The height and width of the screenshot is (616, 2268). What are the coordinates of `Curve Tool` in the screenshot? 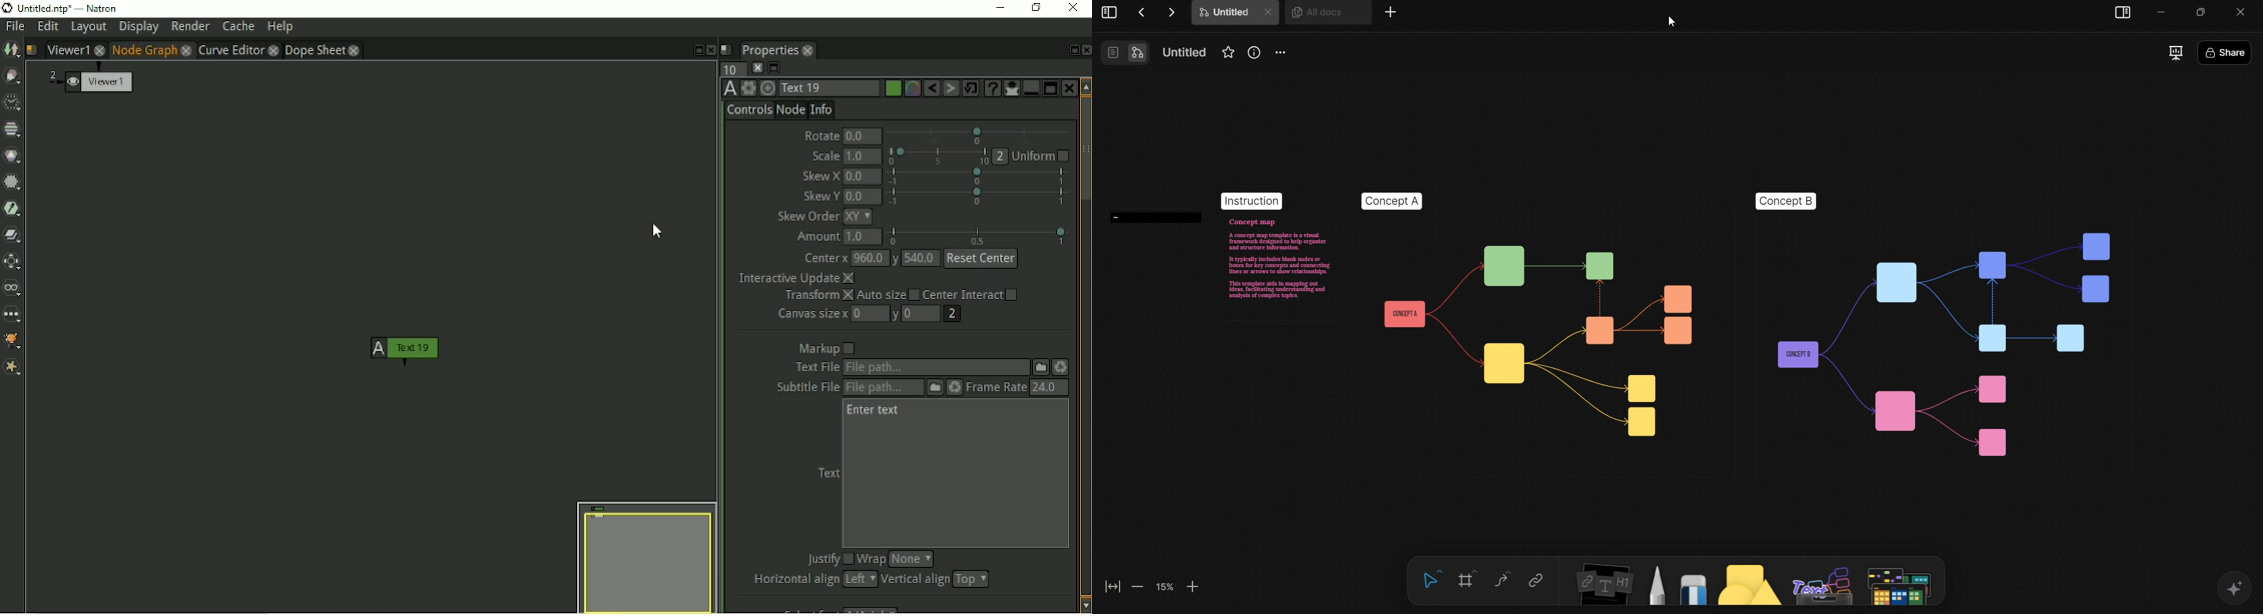 It's located at (1501, 580).